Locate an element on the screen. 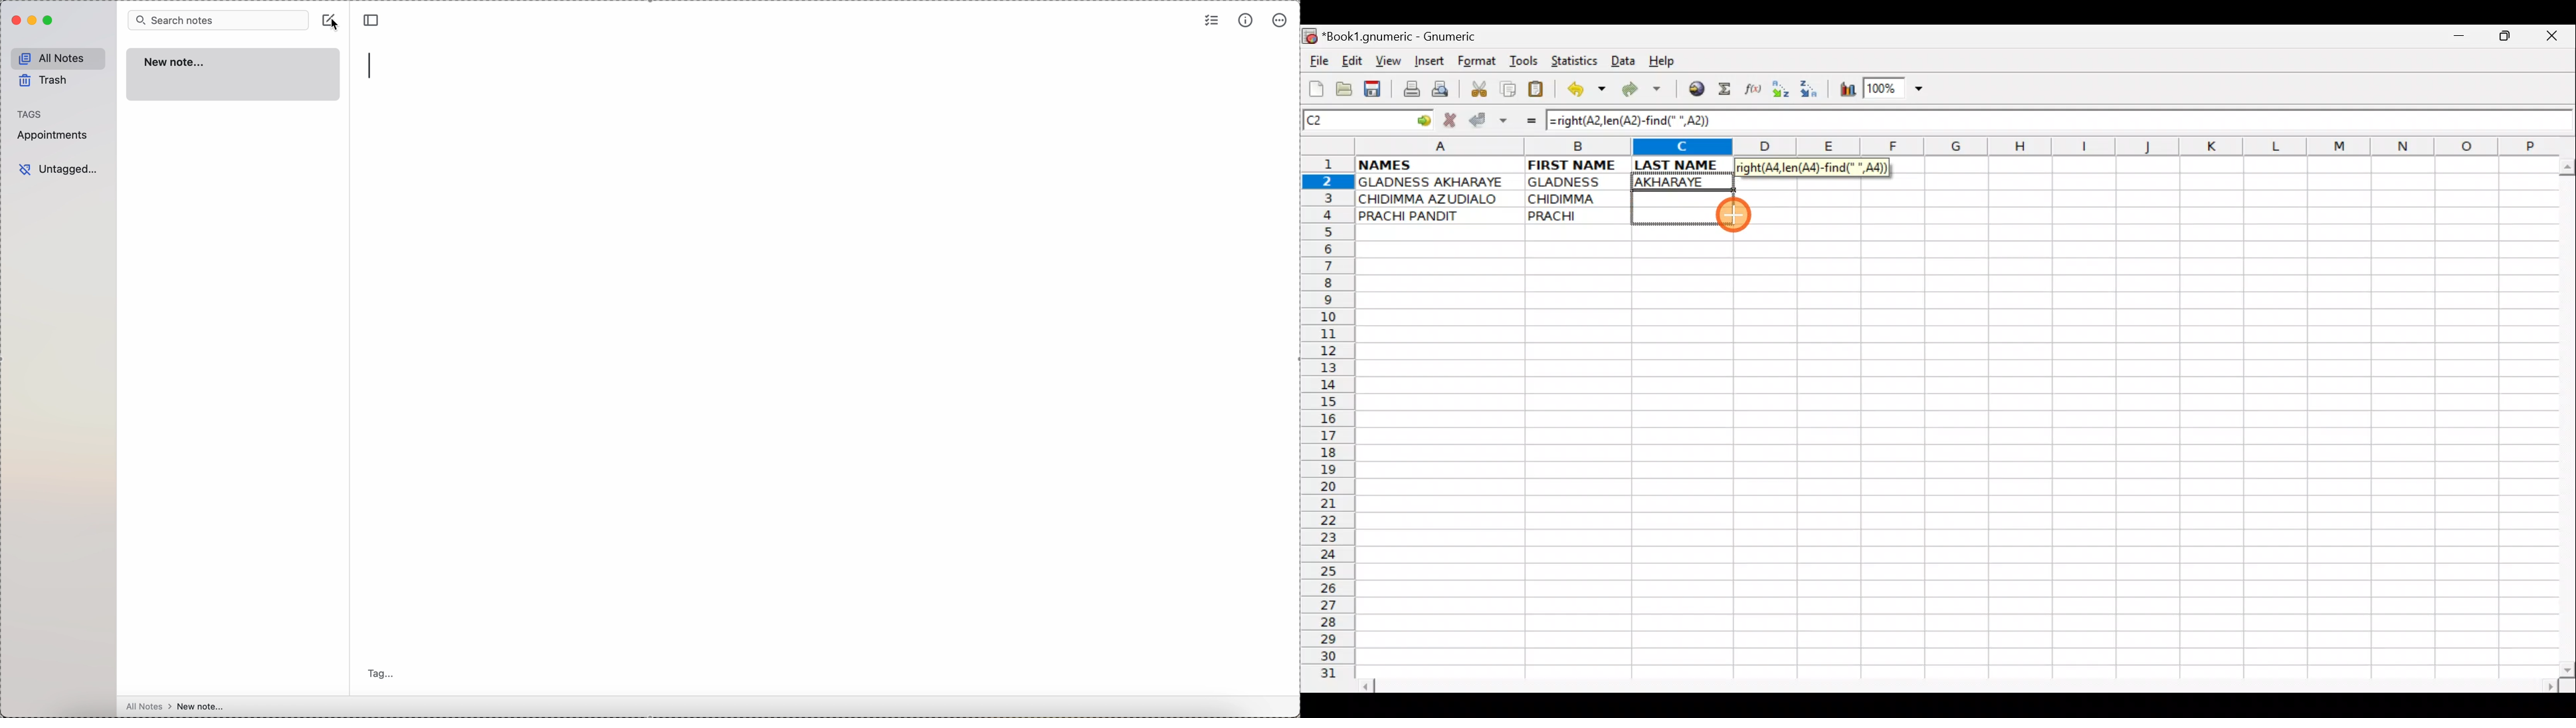 This screenshot has height=728, width=2576. CHIDIMMA is located at coordinates (1578, 197).